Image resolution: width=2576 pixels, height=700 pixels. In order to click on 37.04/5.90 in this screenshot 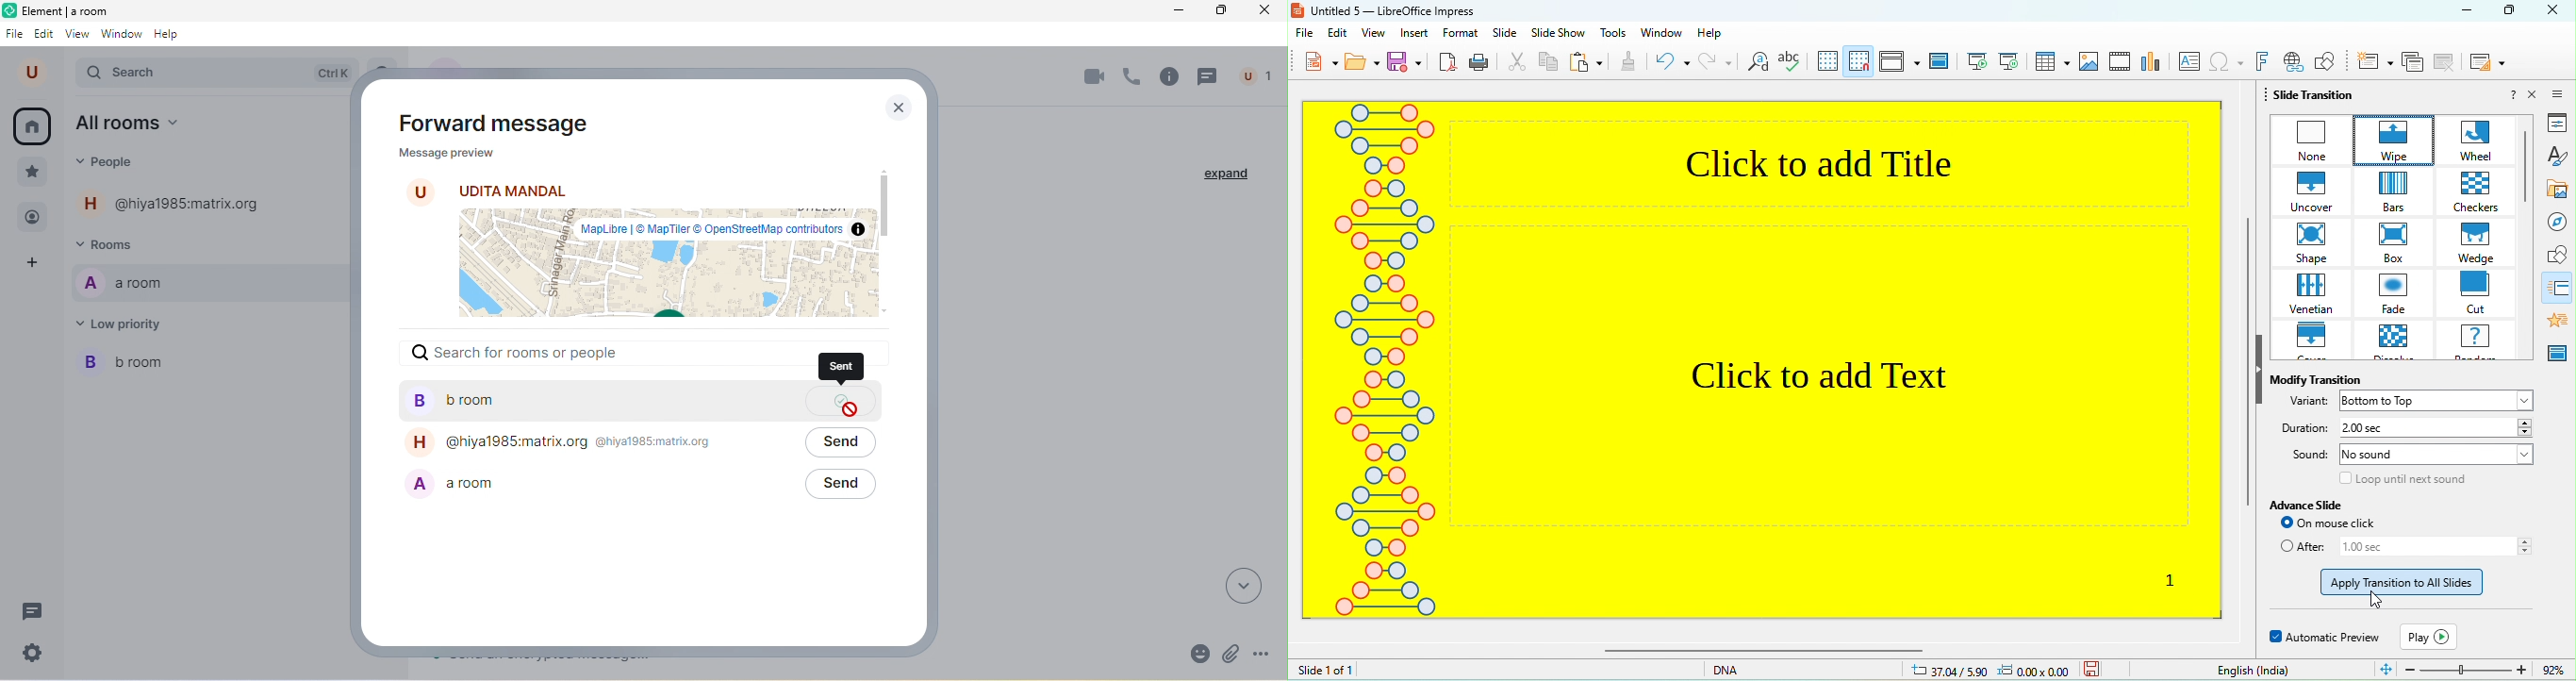, I will do `click(1950, 669)`.